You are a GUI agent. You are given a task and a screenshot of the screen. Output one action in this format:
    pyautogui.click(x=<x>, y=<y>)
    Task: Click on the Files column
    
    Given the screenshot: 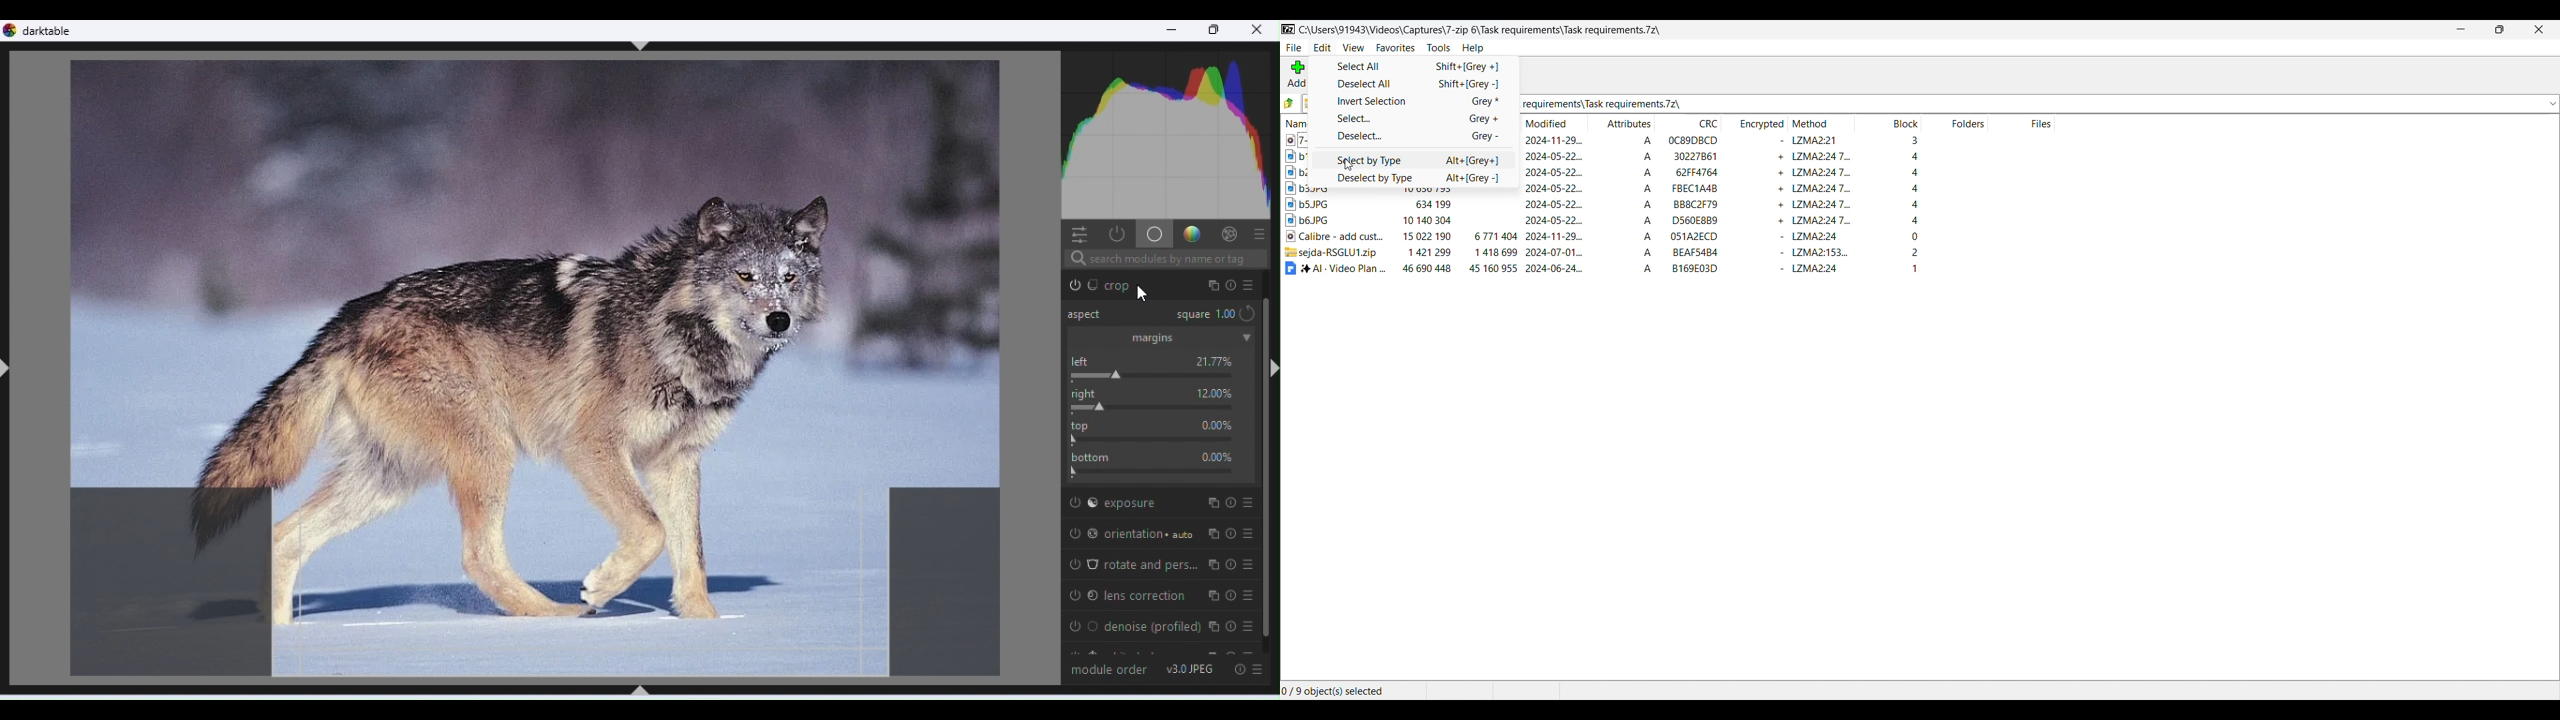 What is the action you would take?
    pyautogui.click(x=2021, y=122)
    